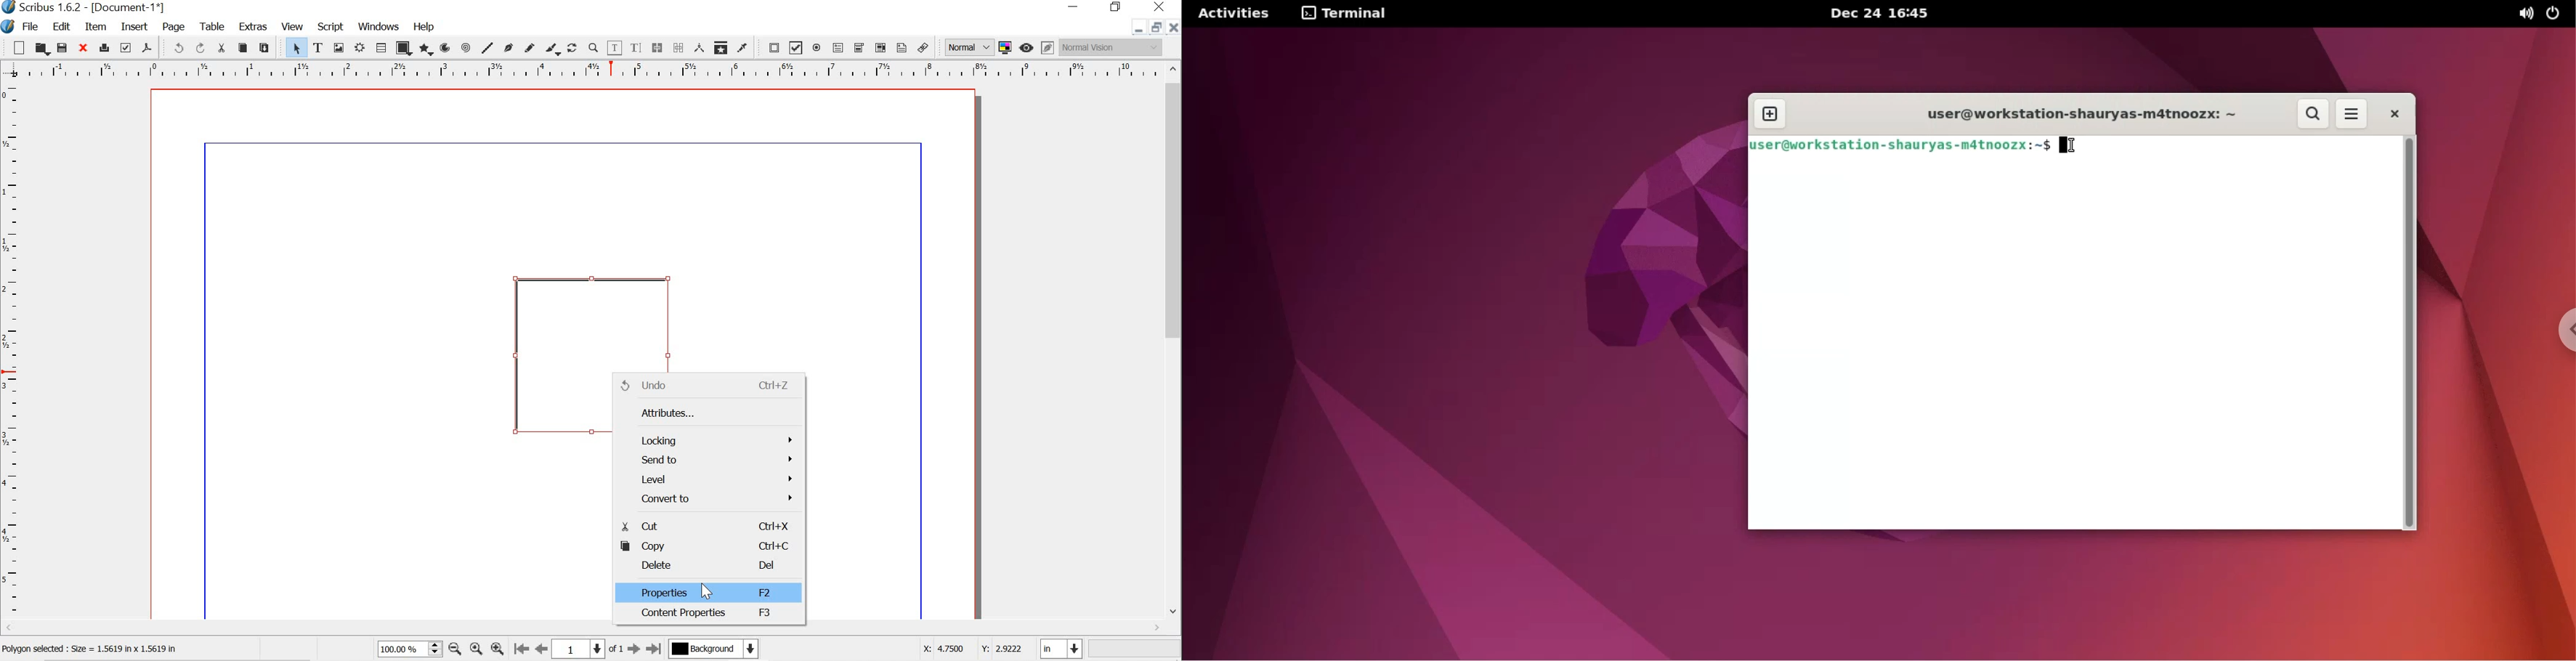  I want to click on rotate item, so click(572, 47).